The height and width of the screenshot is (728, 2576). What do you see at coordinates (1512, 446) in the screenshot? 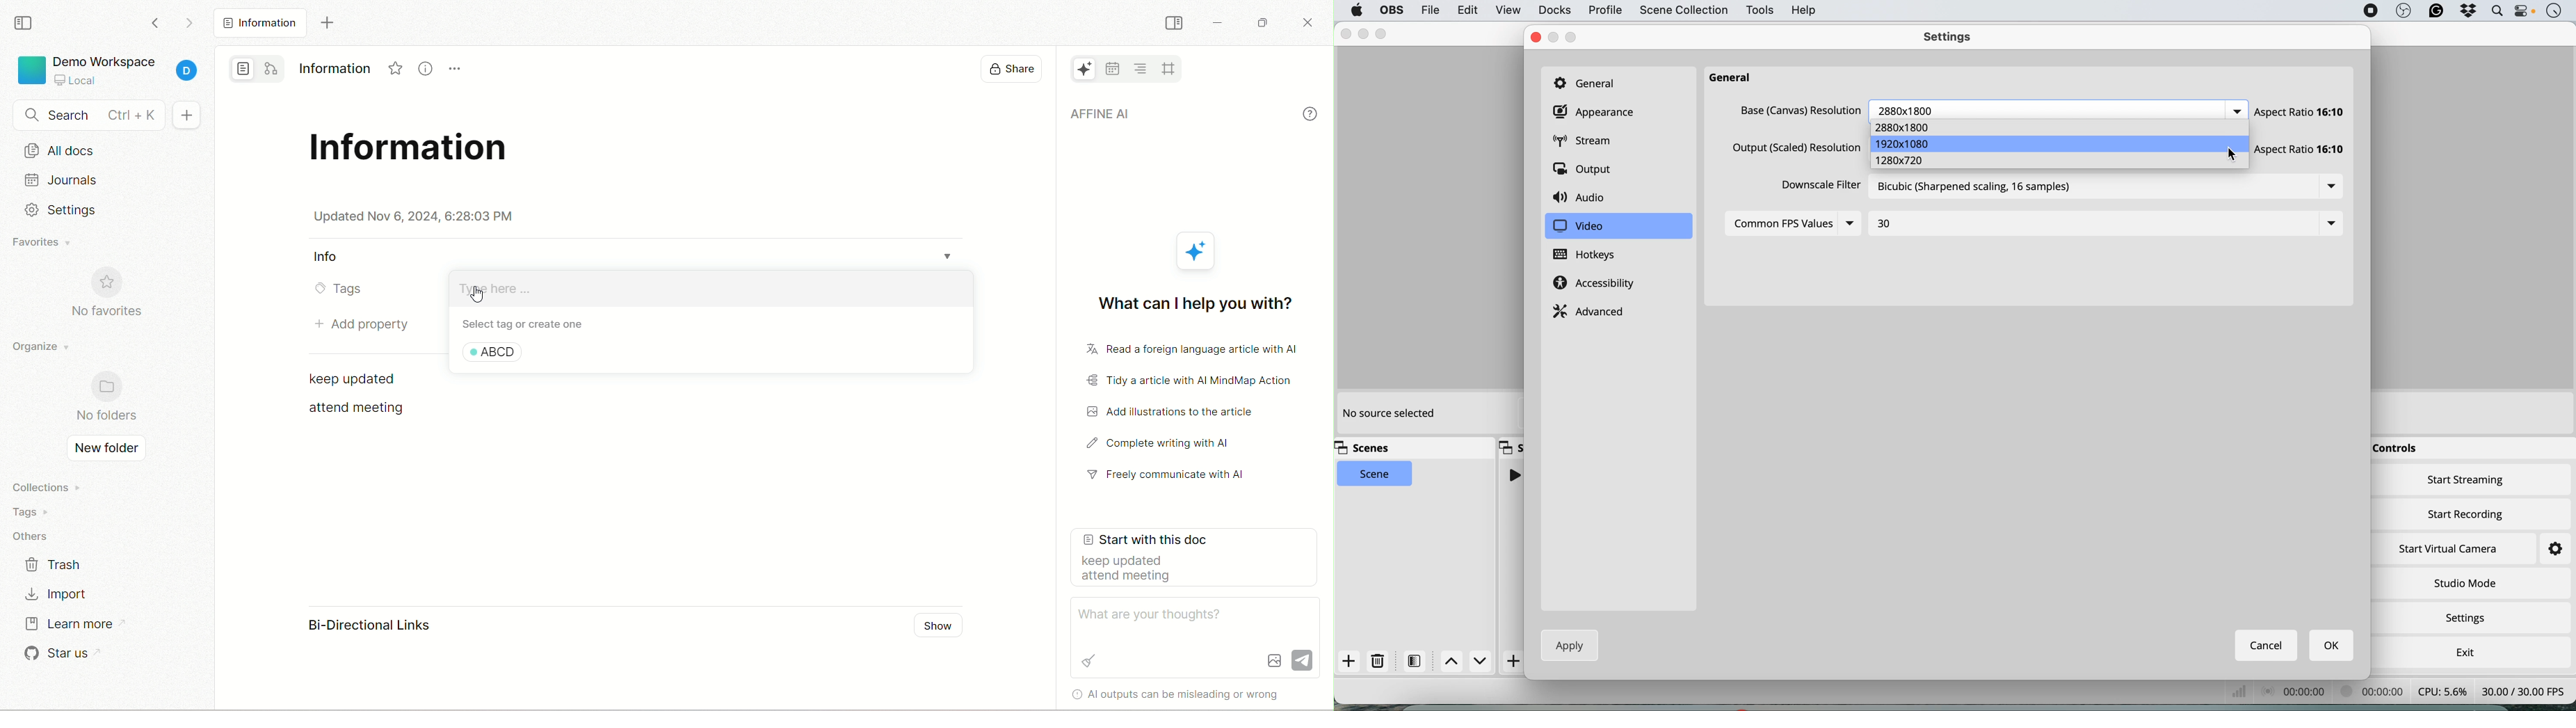
I see `Copy ` at bounding box center [1512, 446].